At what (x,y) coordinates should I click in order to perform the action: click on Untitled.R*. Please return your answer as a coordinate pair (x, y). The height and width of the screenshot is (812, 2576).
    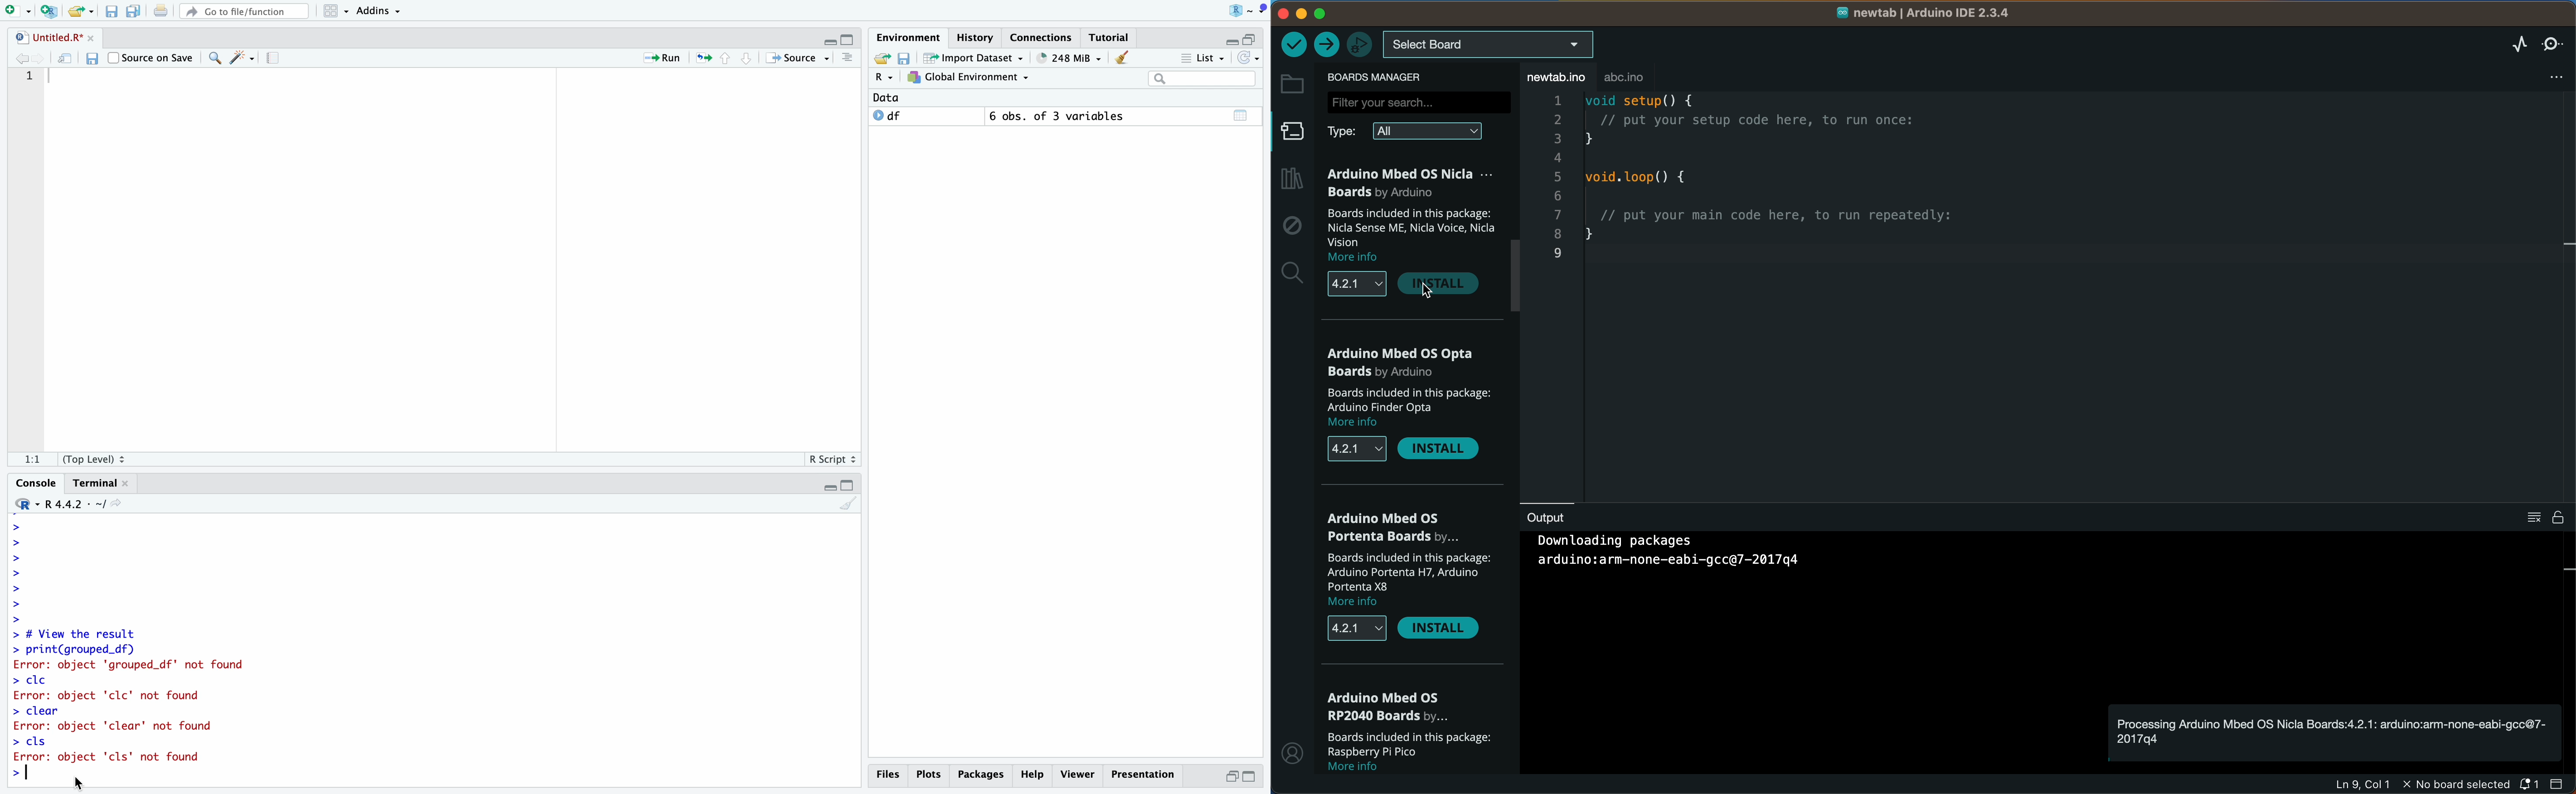
    Looking at the image, I should click on (53, 37).